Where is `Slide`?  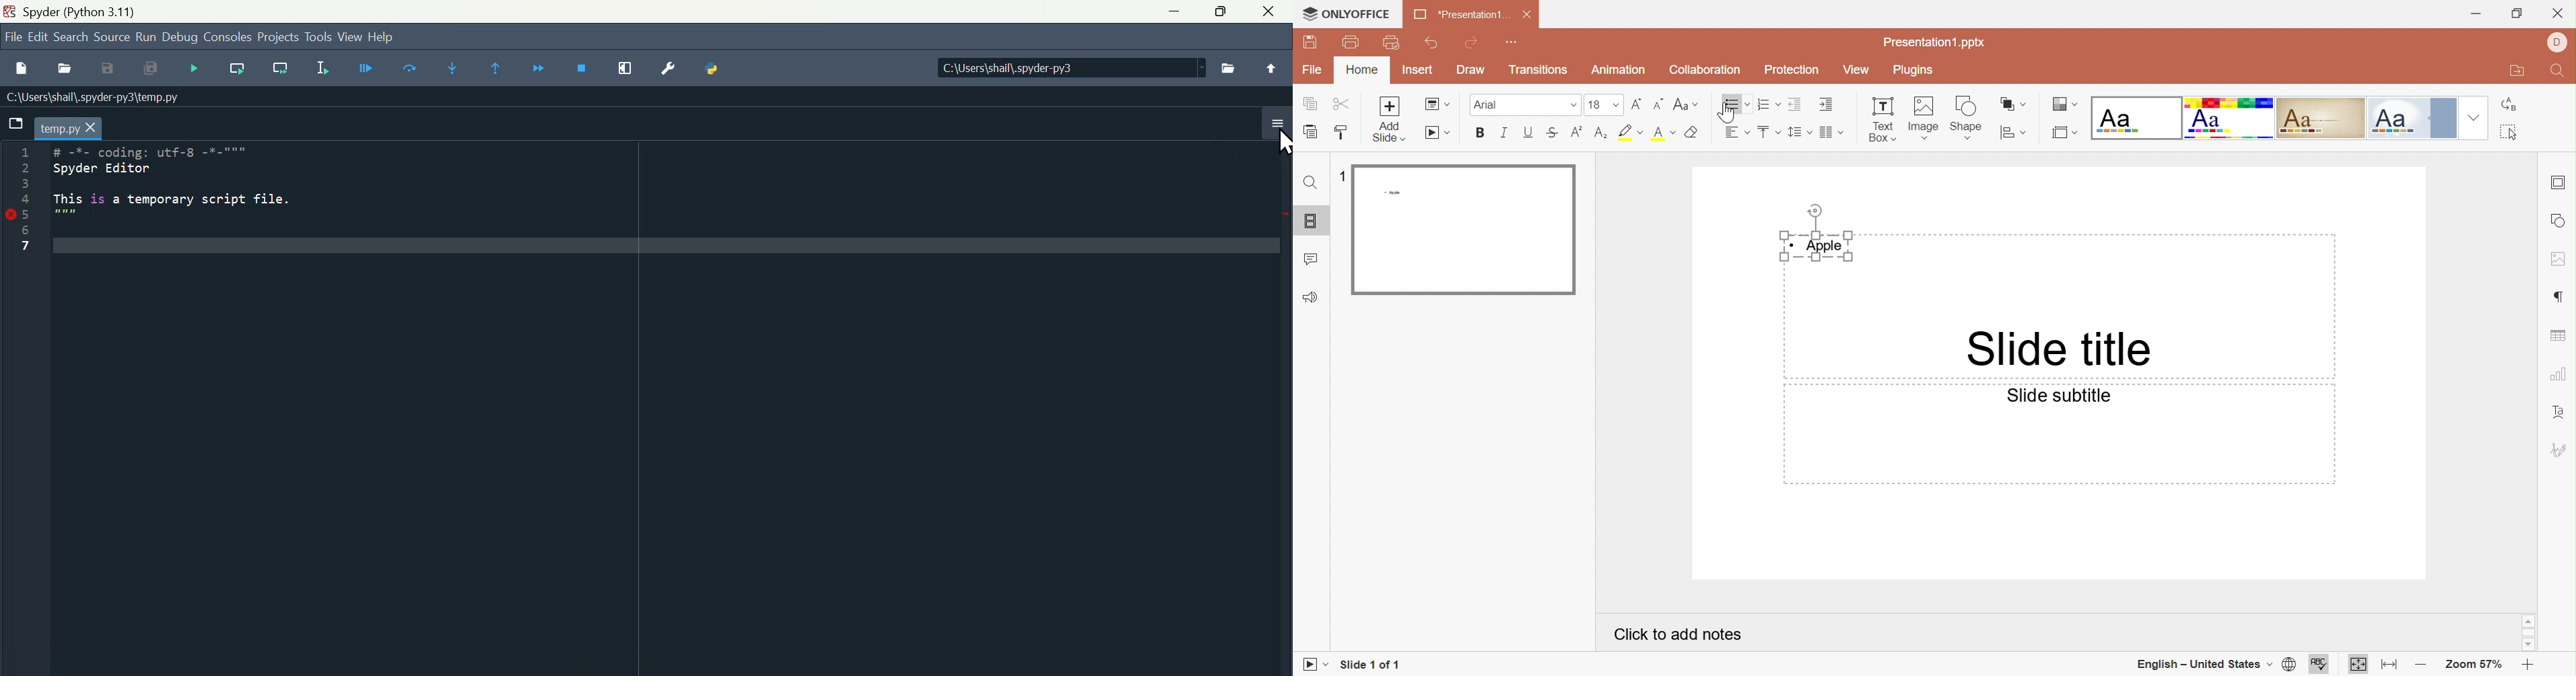
Slide is located at coordinates (1463, 229).